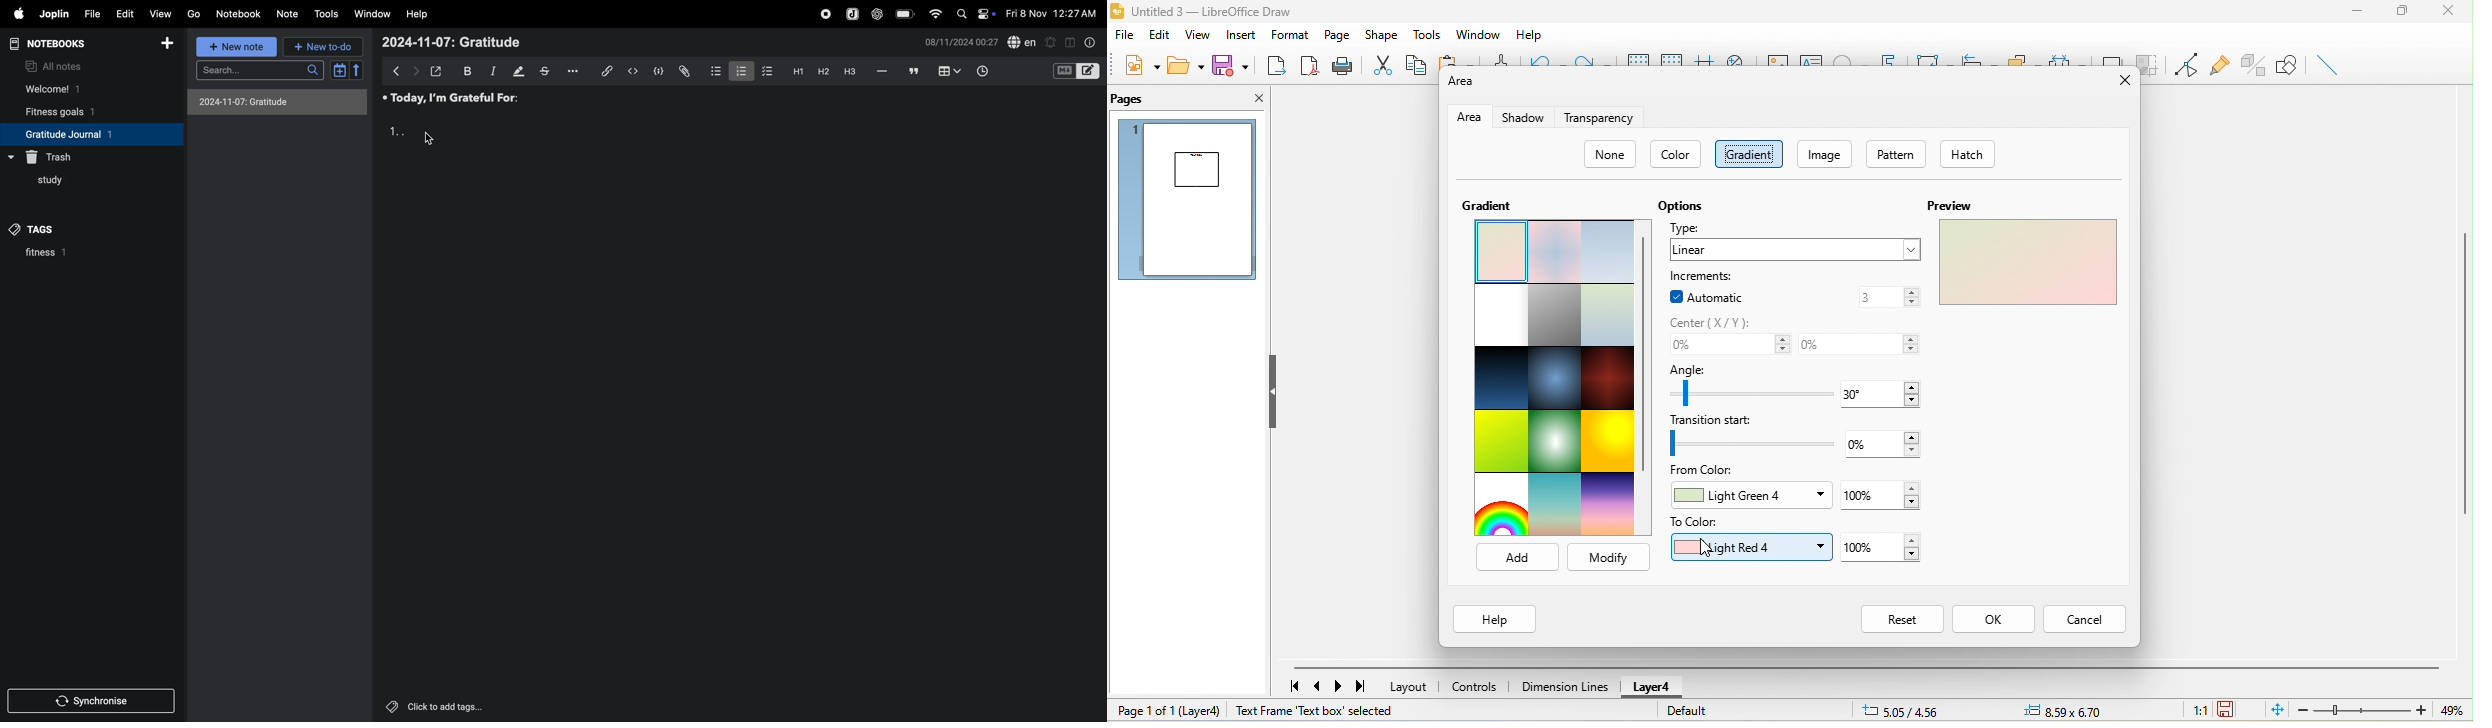 This screenshot has width=2492, height=728. Describe the element at coordinates (1499, 443) in the screenshot. I see `green grass` at that location.